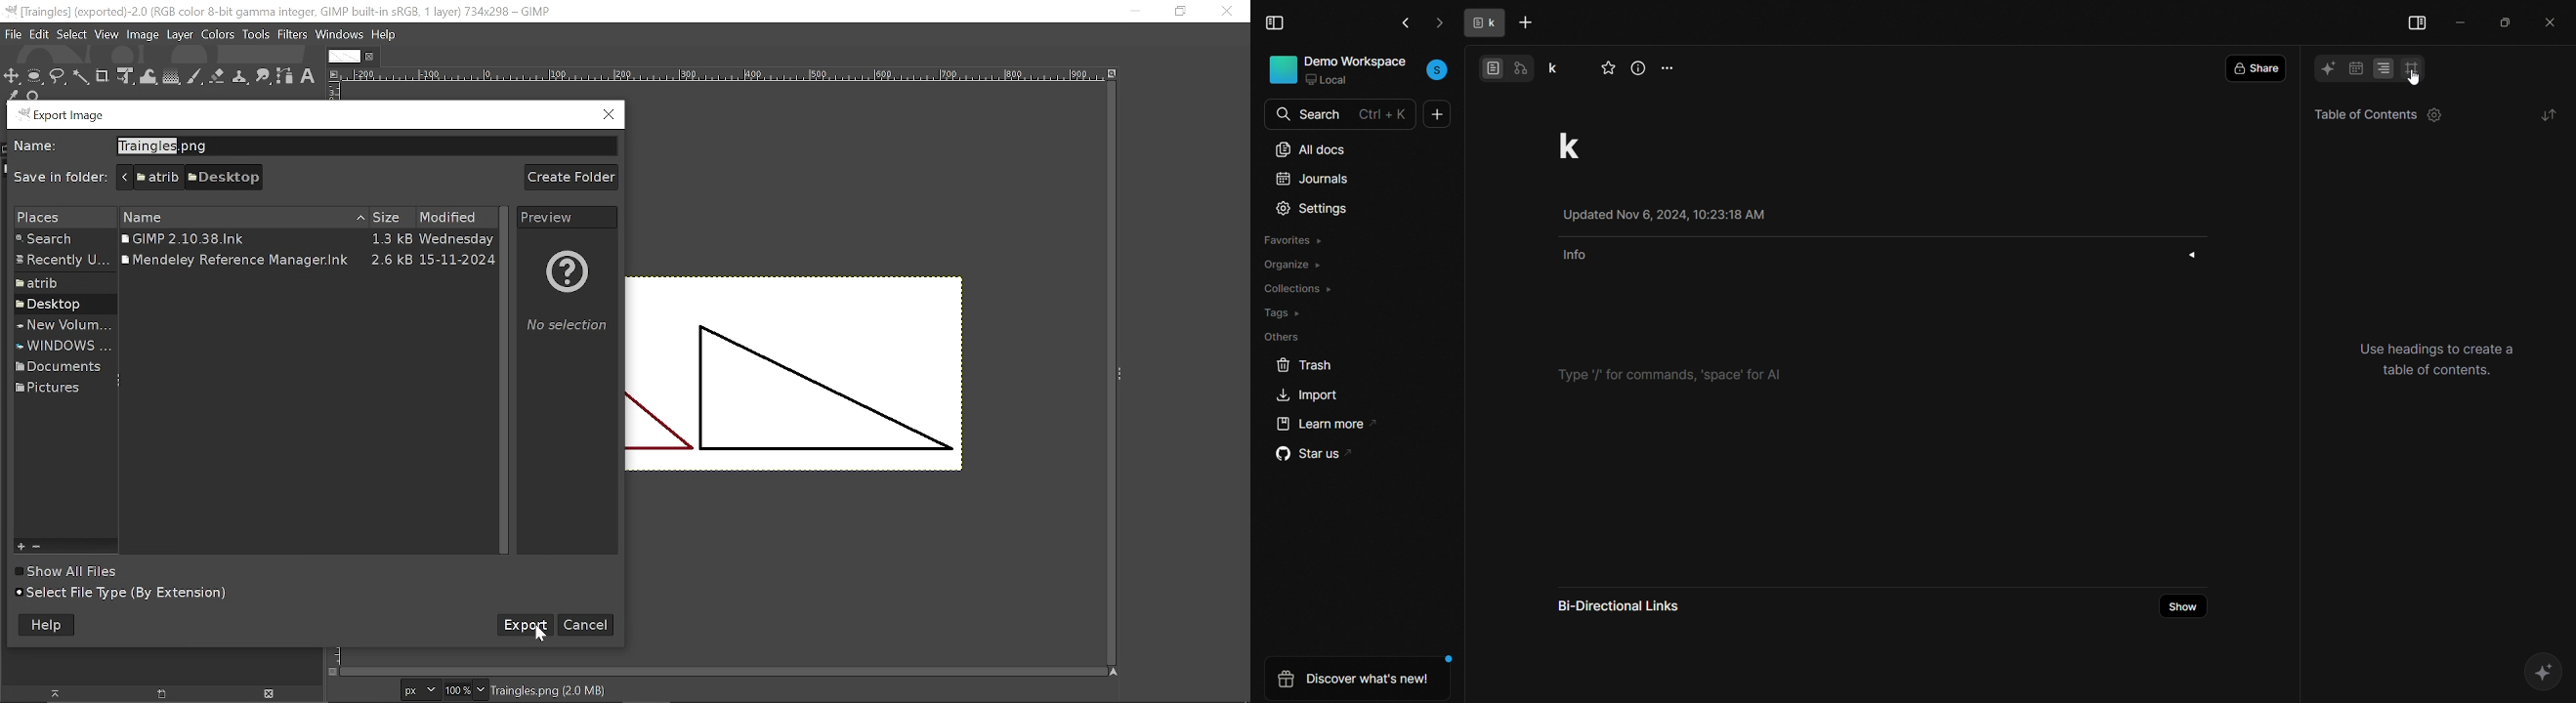  What do you see at coordinates (1438, 117) in the screenshot?
I see `new doc` at bounding box center [1438, 117].